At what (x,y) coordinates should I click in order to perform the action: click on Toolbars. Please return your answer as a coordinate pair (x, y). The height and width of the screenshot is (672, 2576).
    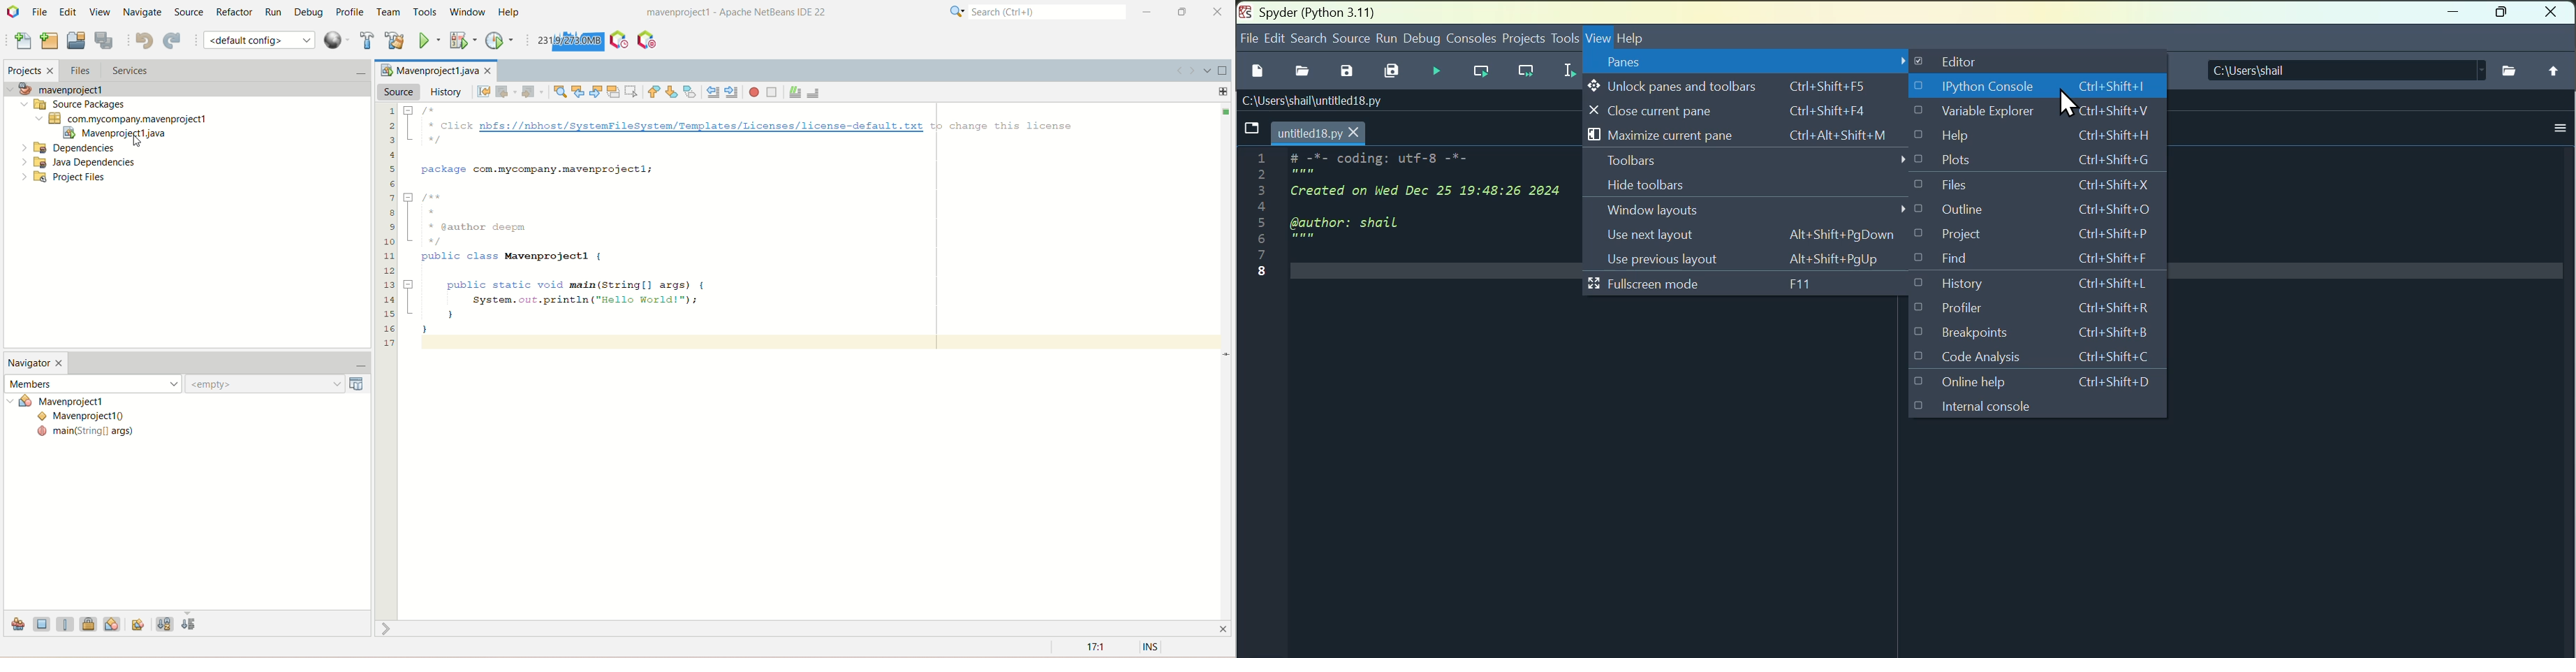
    Looking at the image, I should click on (1742, 159).